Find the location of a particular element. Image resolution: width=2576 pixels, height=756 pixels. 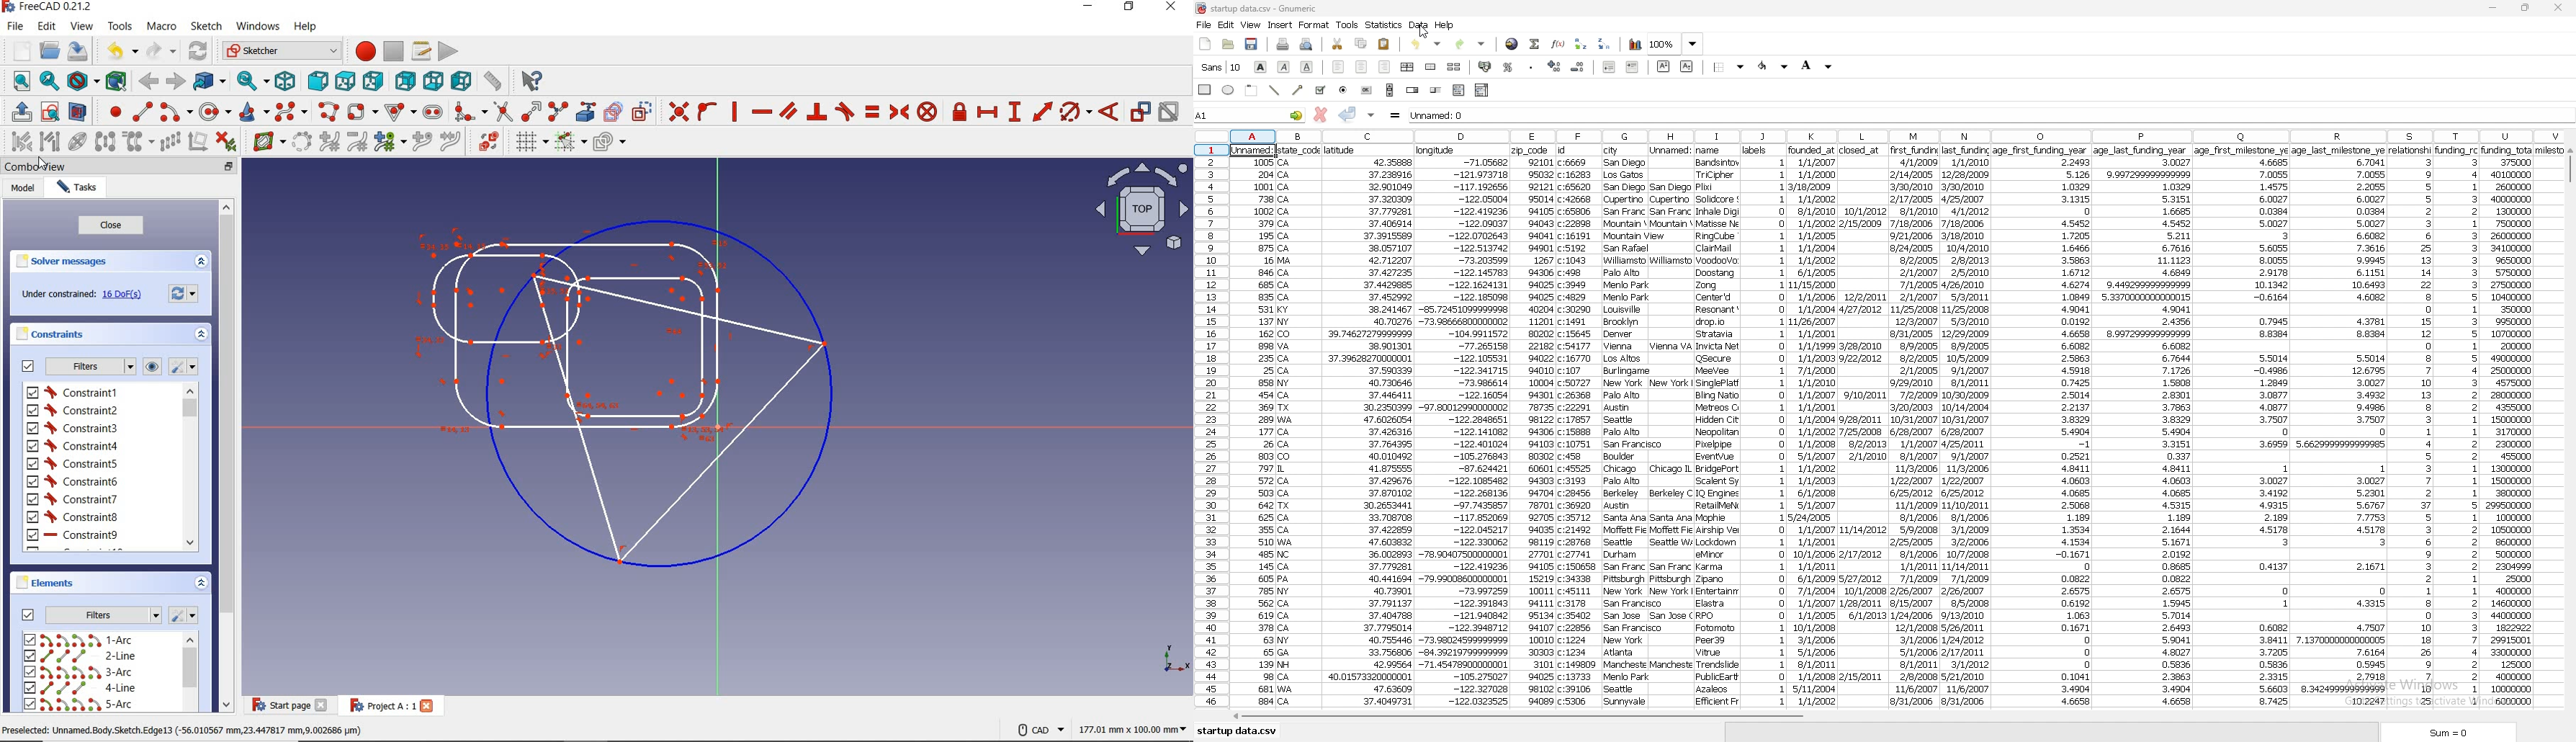

forces recomputation of active document is located at coordinates (184, 293).